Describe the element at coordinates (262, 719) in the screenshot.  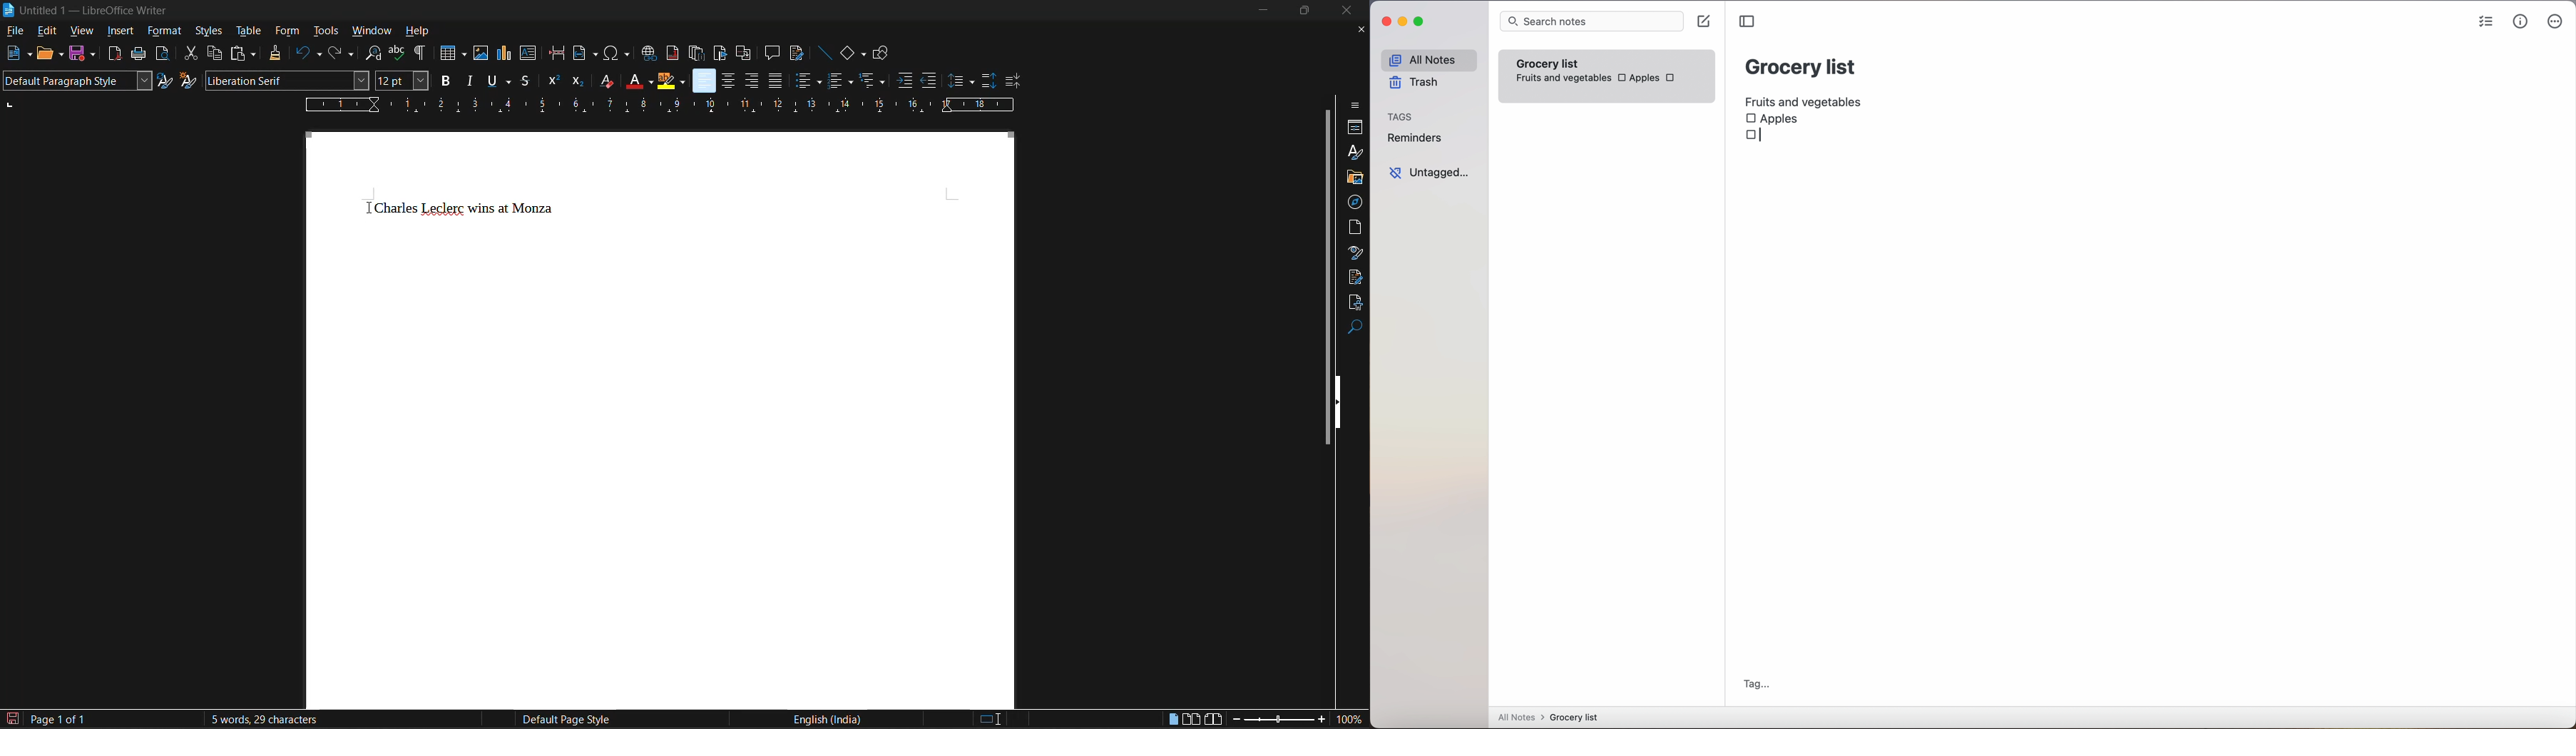
I see `word and character count` at that location.